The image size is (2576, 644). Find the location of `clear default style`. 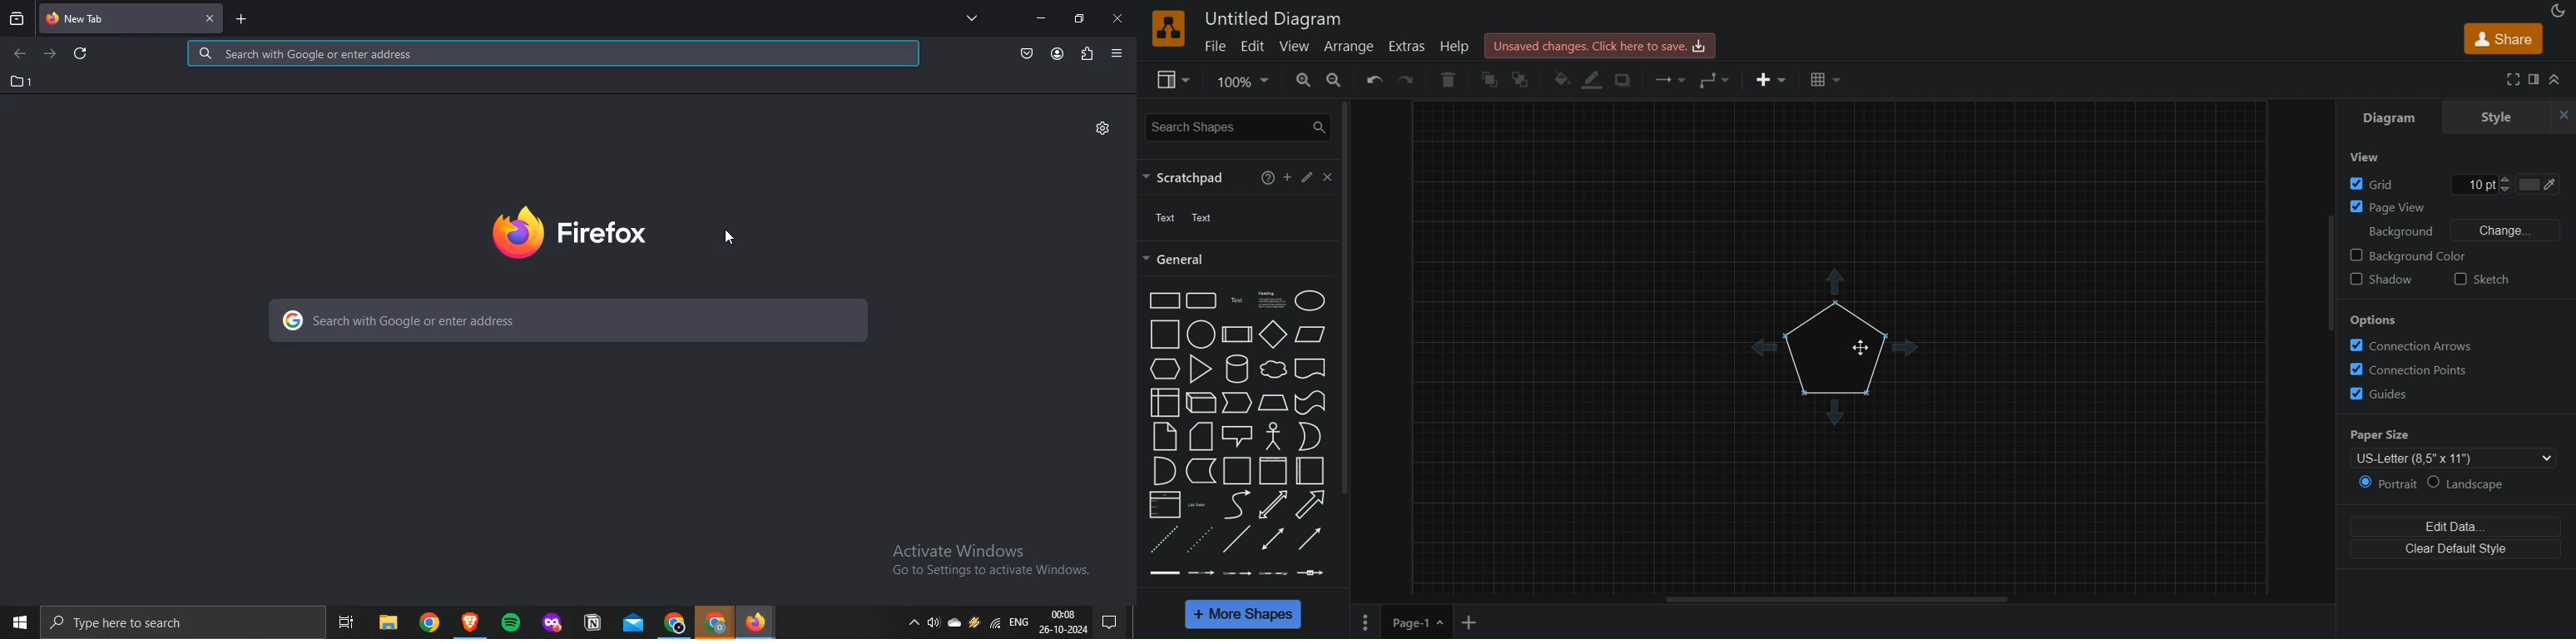

clear default style is located at coordinates (2456, 549).